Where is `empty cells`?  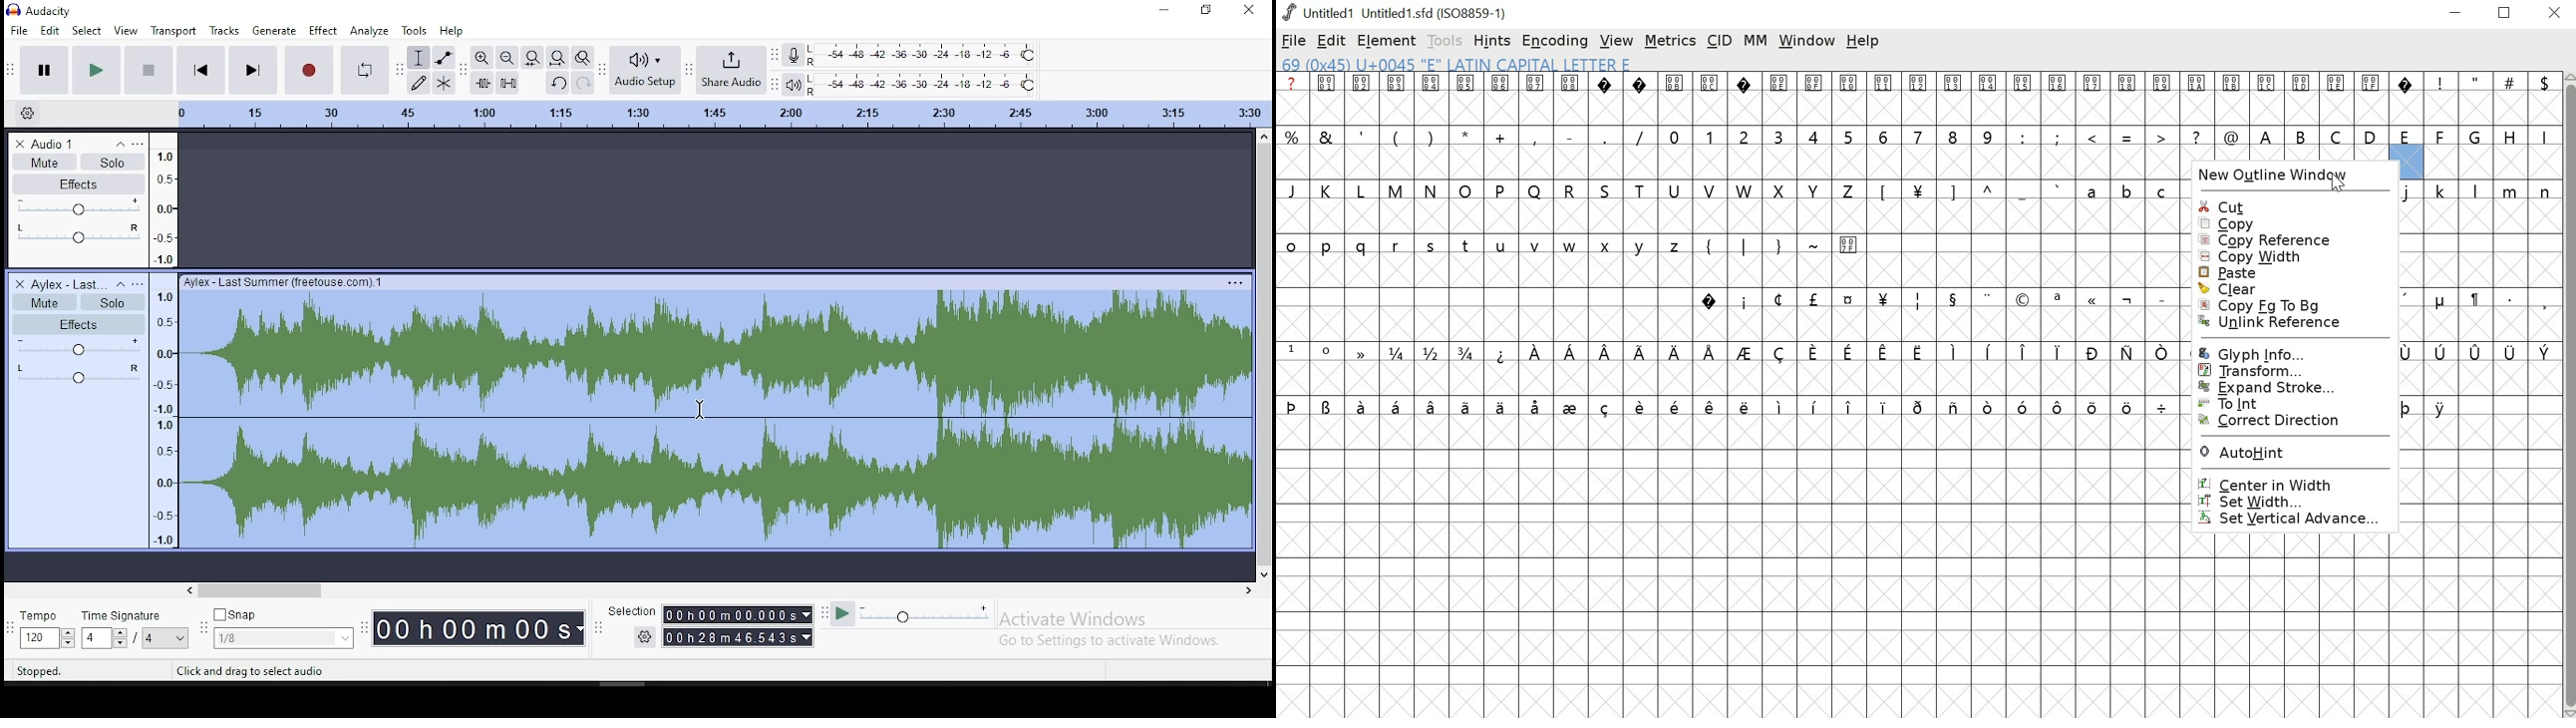
empty cells is located at coordinates (1728, 326).